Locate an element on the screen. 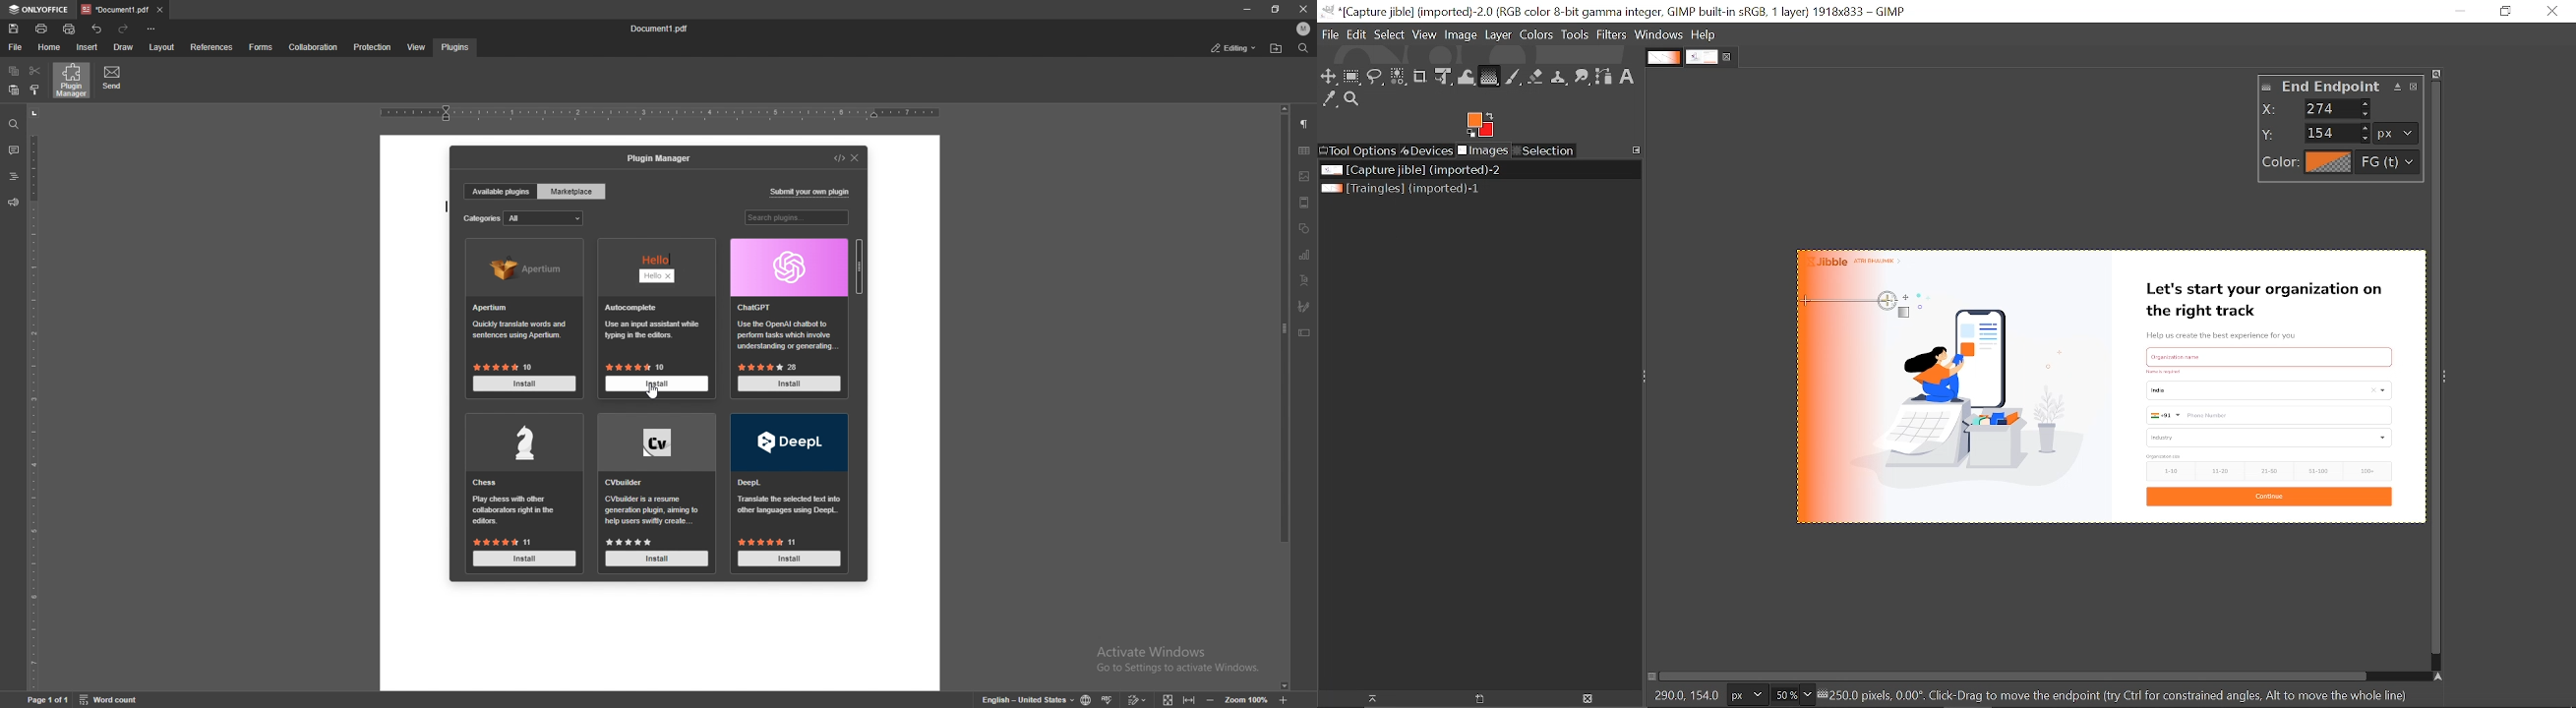 The image size is (2576, 728). scroll bar is located at coordinates (861, 266).